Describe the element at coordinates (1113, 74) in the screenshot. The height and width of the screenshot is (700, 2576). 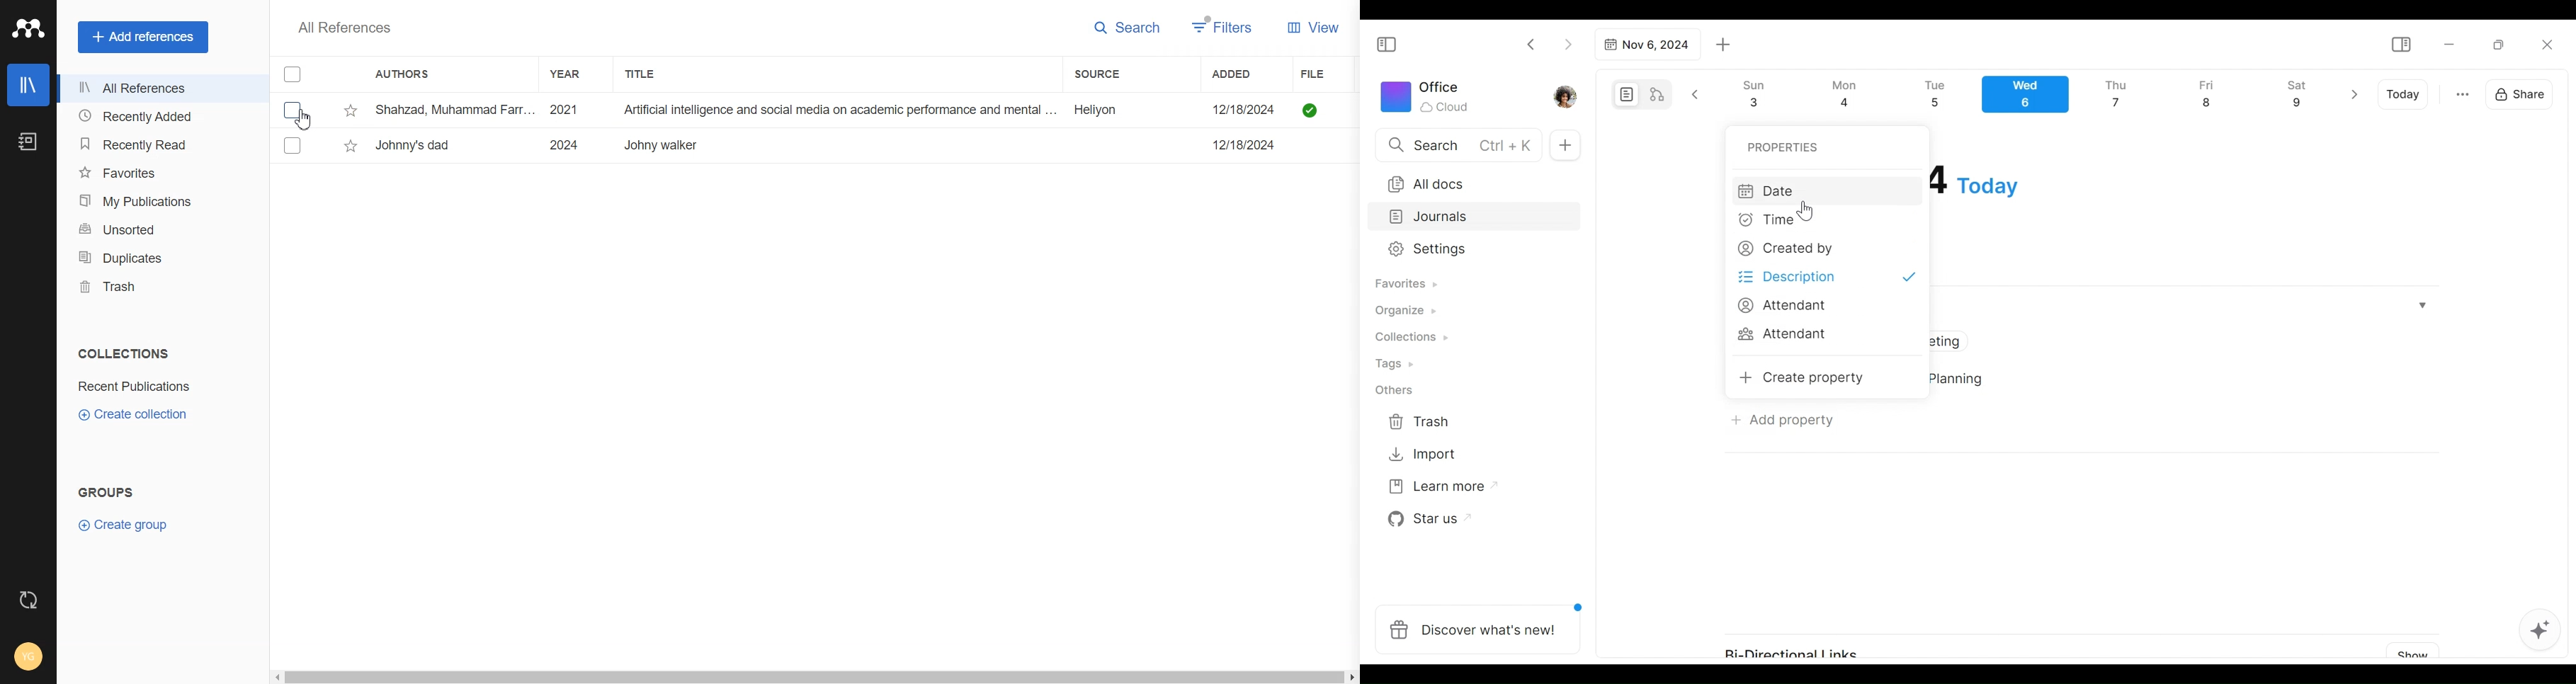
I see `Sources` at that location.